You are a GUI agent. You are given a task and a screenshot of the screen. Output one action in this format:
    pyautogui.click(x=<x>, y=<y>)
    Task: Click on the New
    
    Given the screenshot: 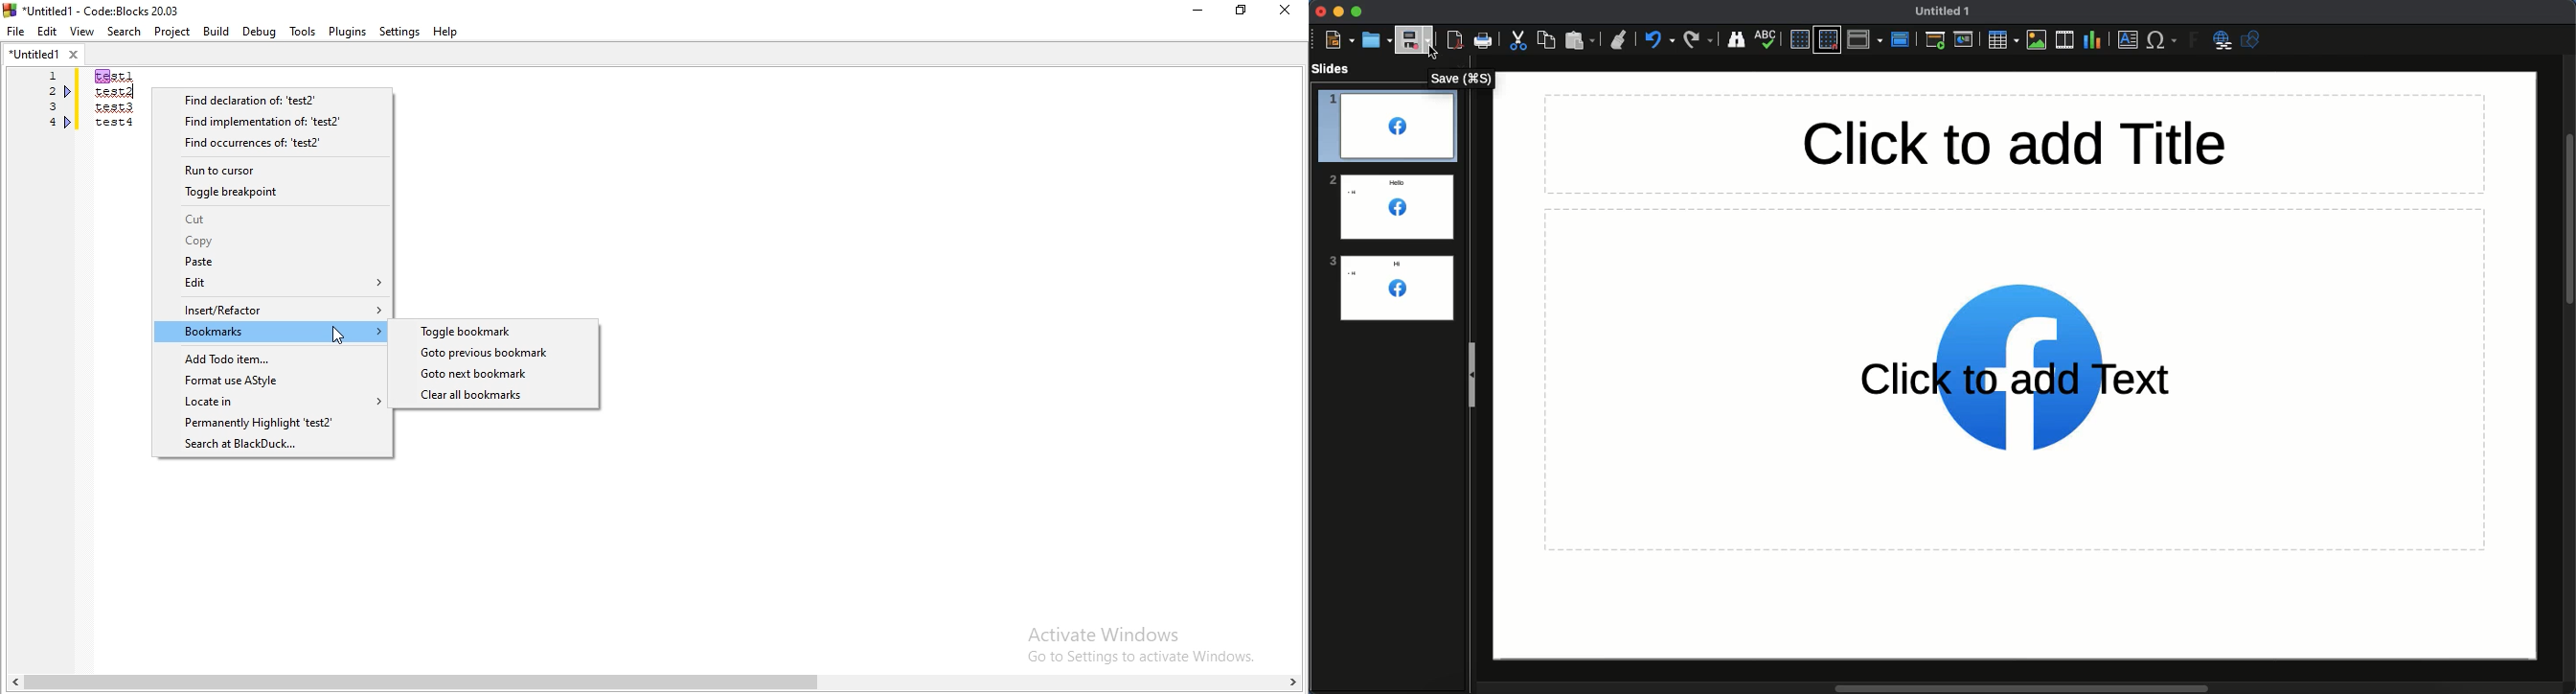 What is the action you would take?
    pyautogui.click(x=1337, y=40)
    